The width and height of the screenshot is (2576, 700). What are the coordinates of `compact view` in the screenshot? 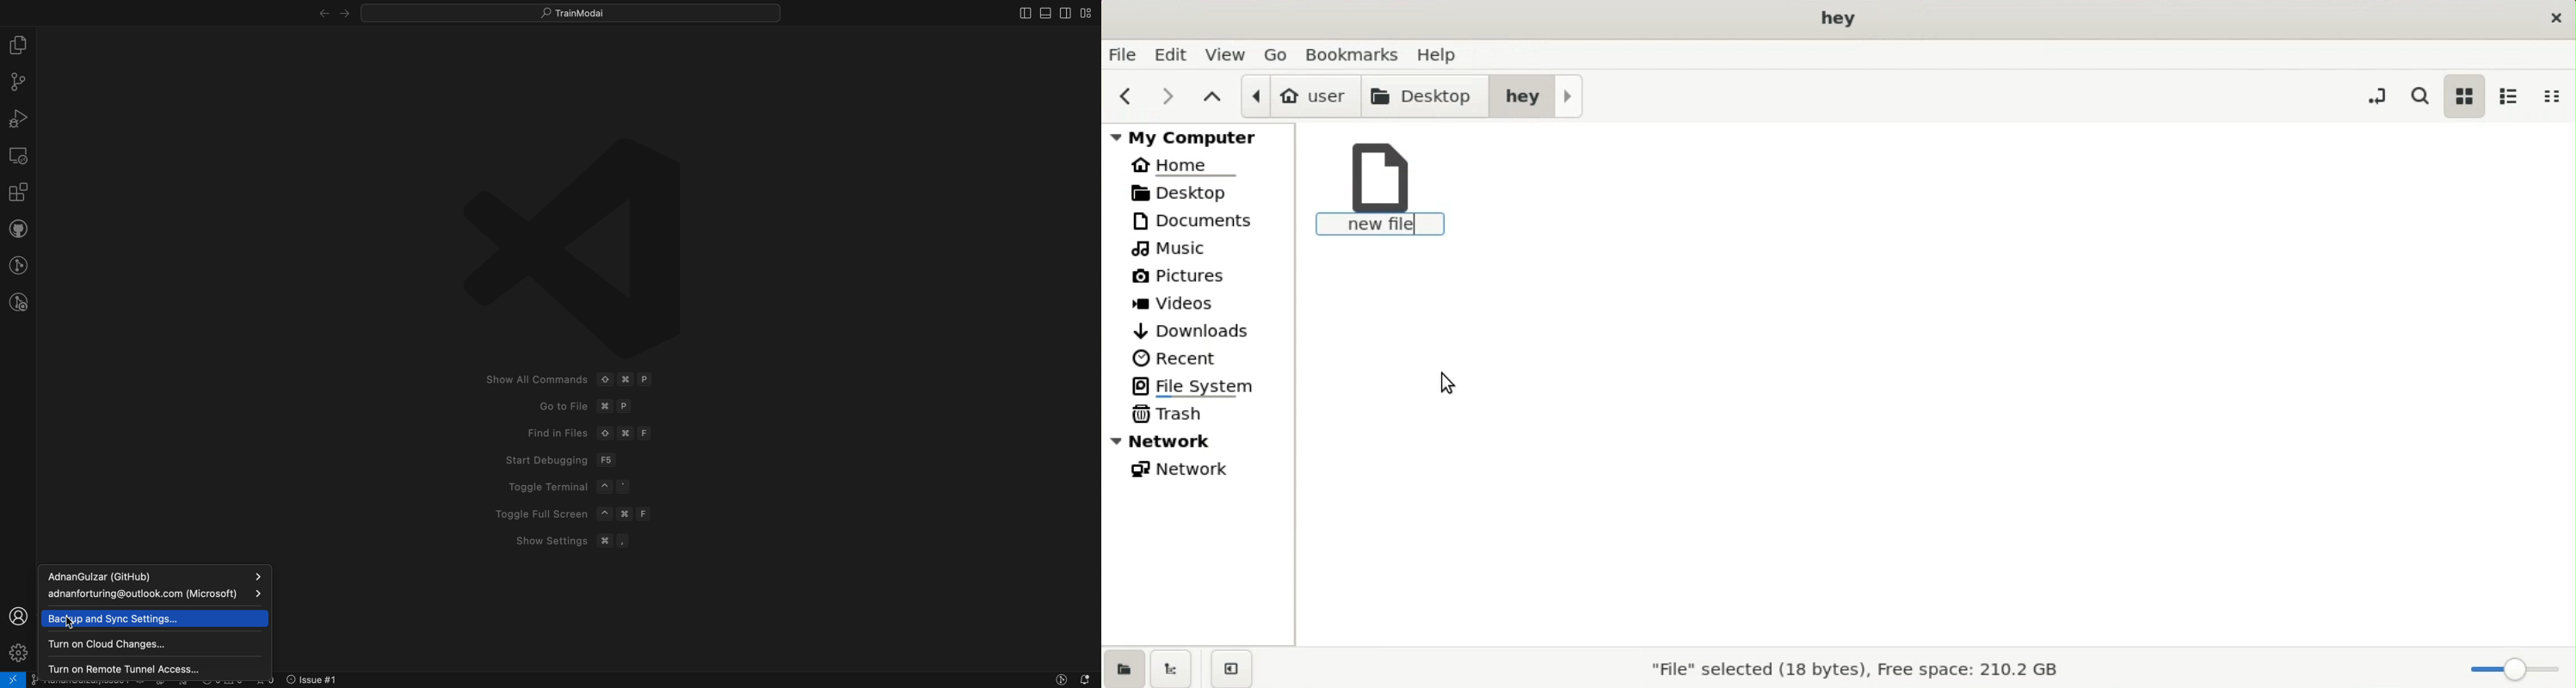 It's located at (2557, 96).